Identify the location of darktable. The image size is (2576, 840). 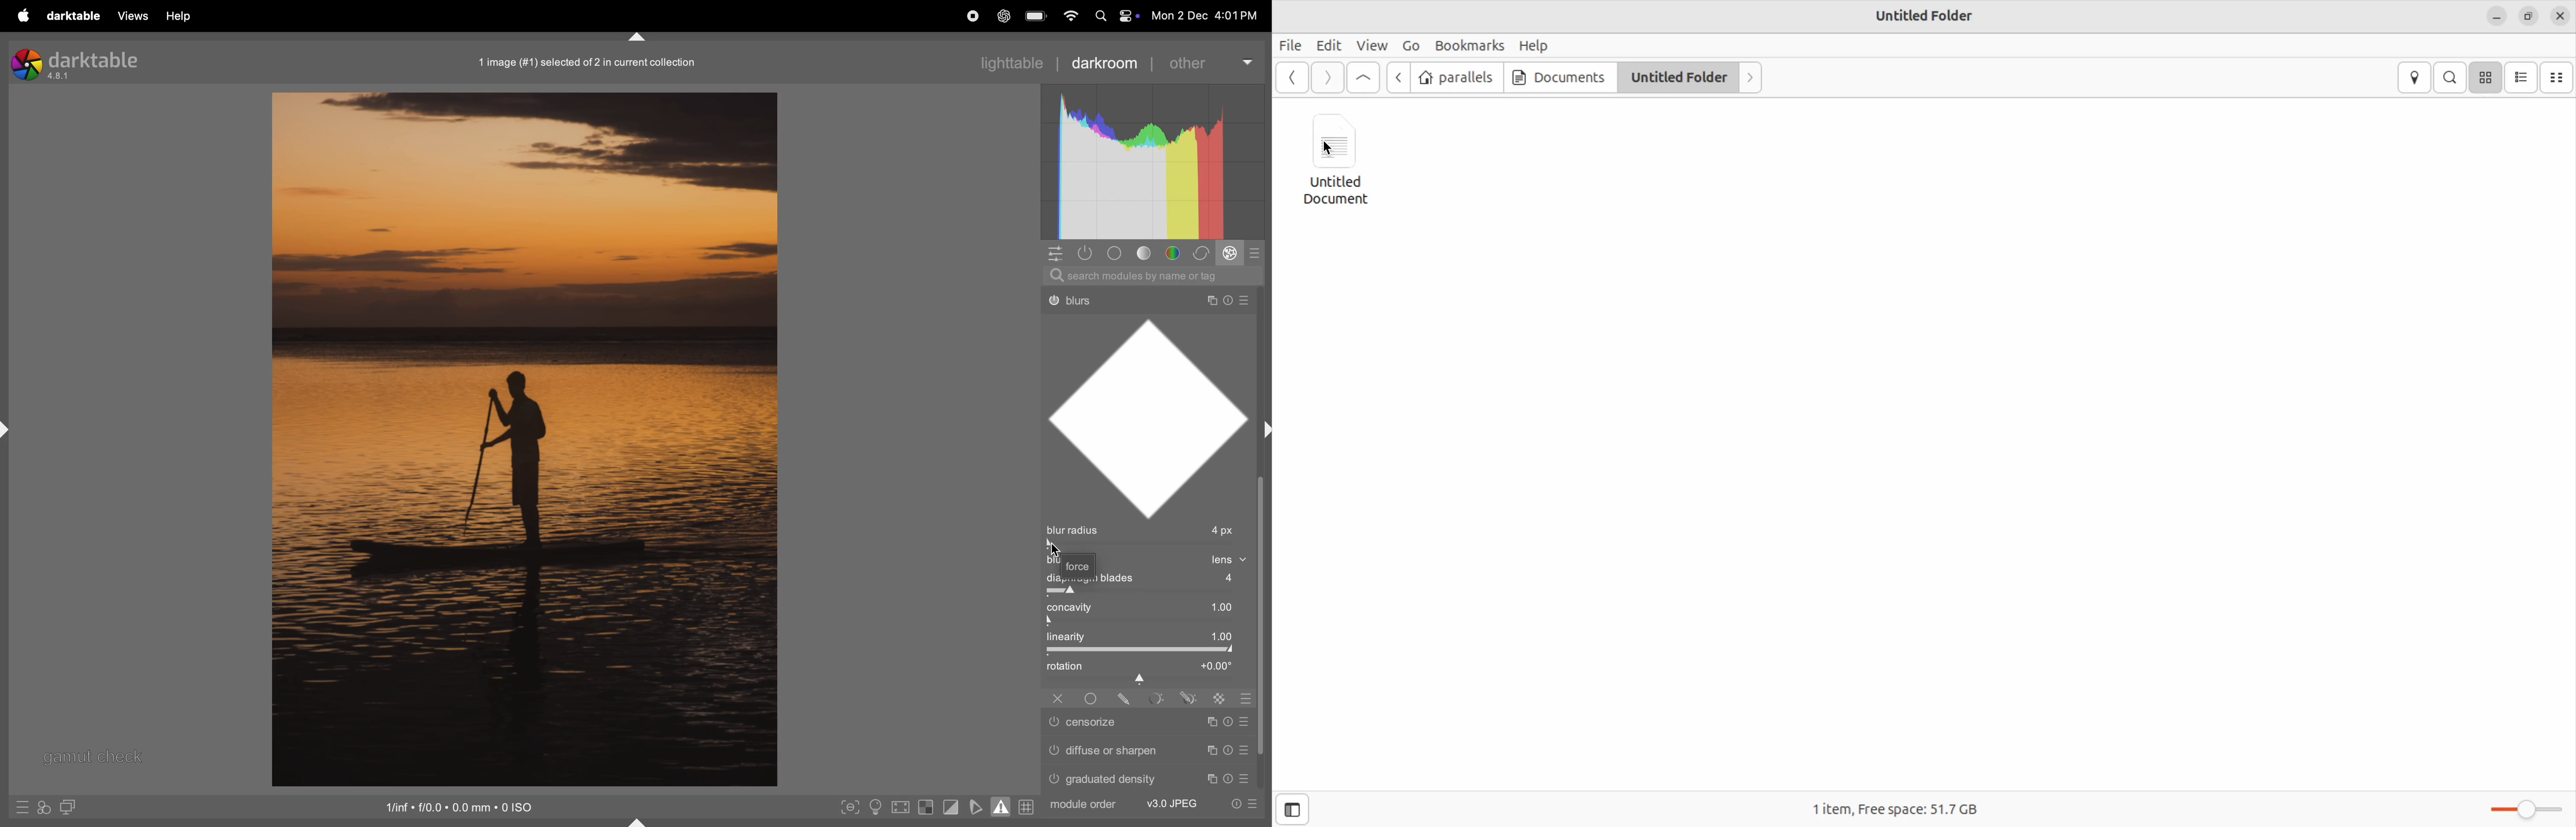
(74, 16).